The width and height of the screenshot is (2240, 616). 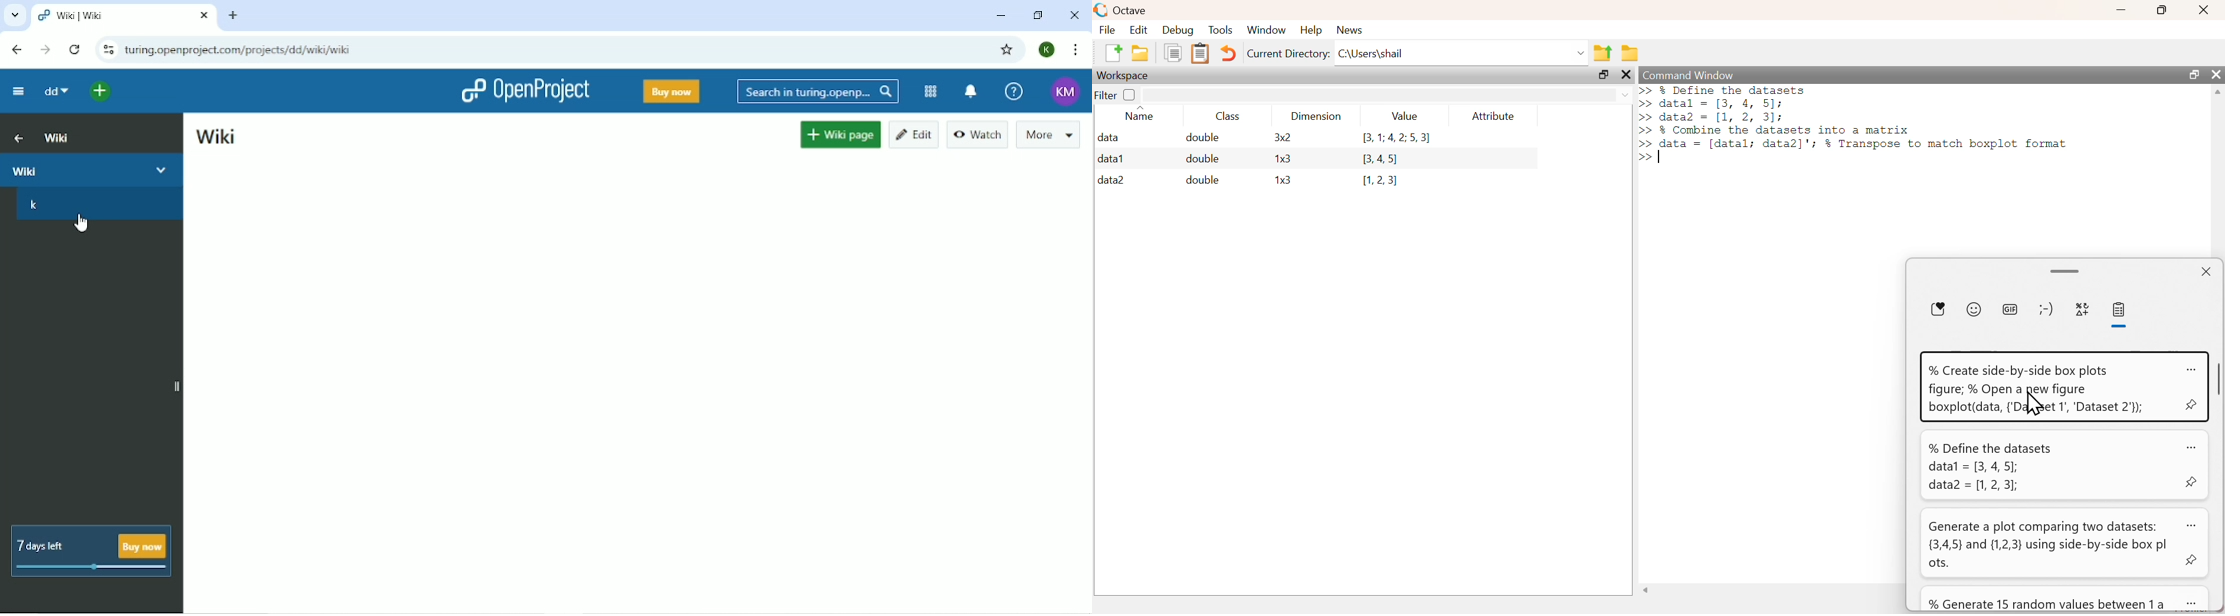 I want to click on Scroll bar, so click(x=2218, y=384).